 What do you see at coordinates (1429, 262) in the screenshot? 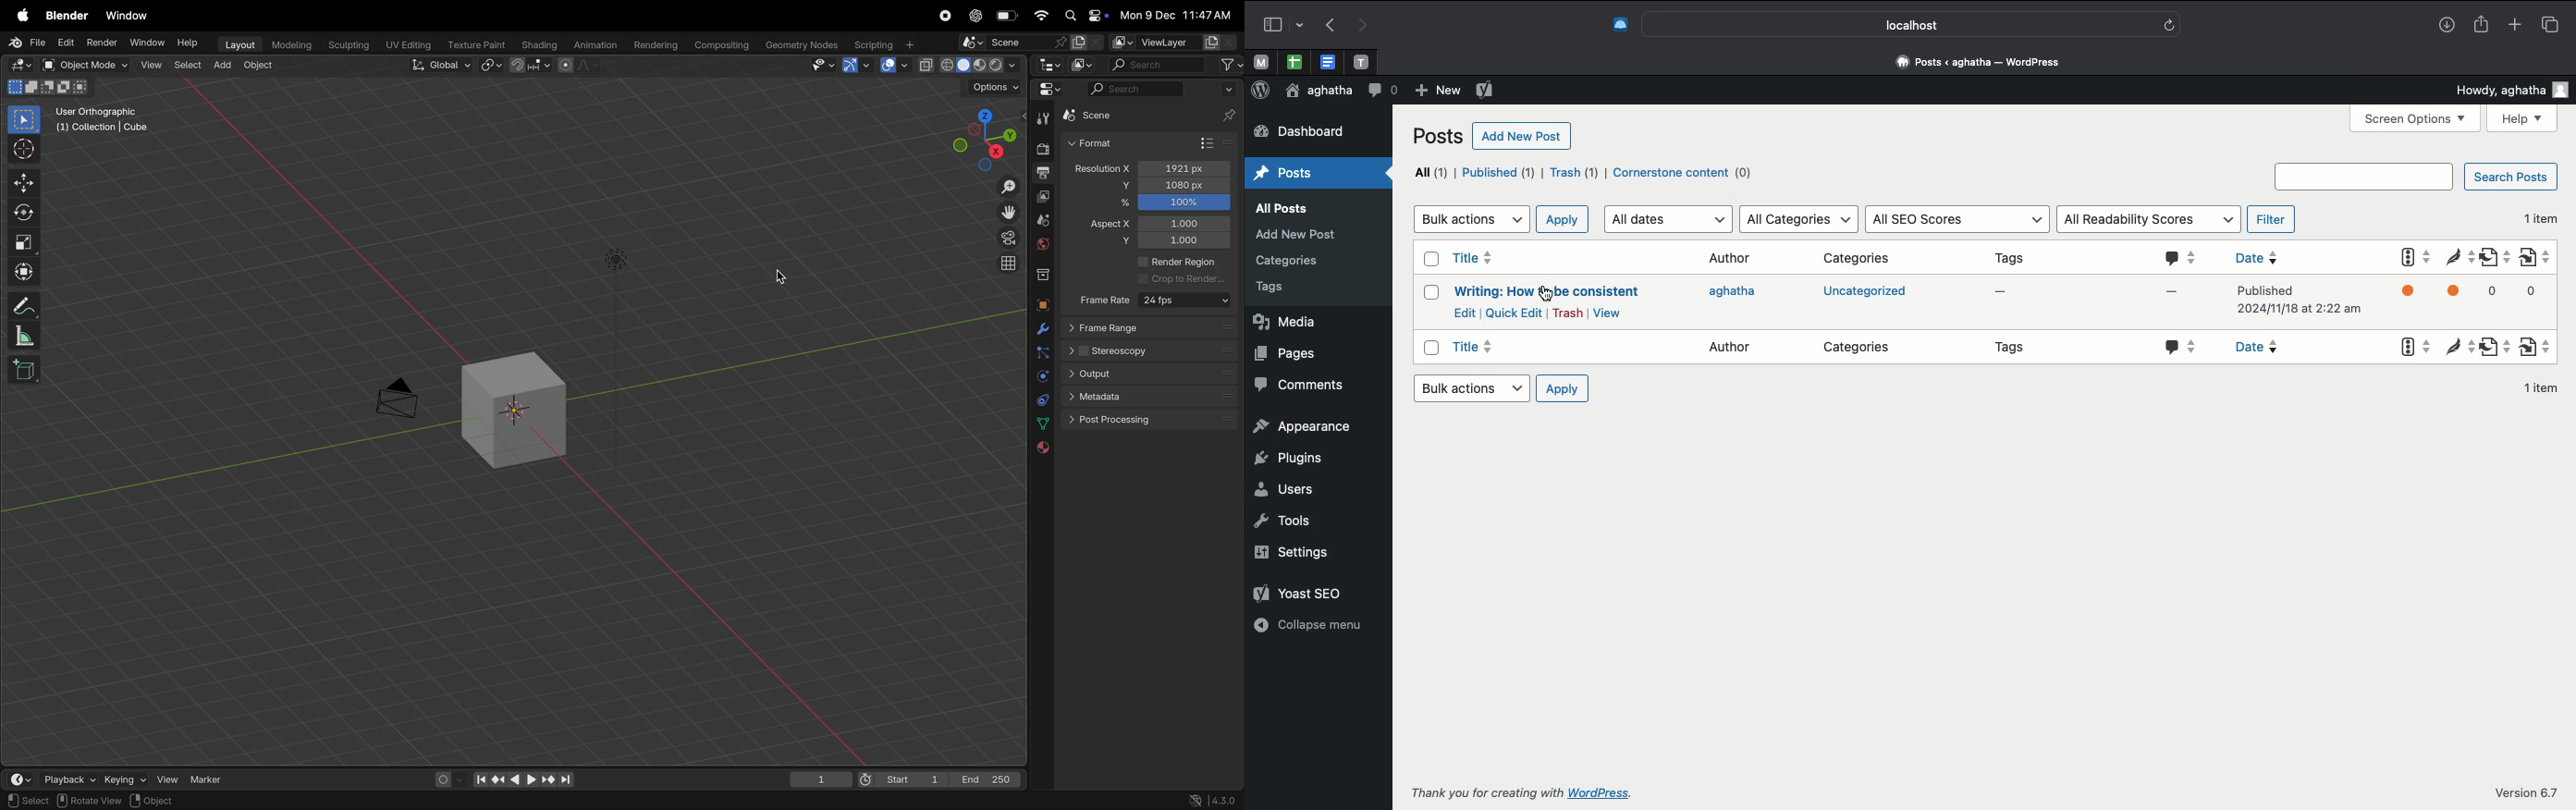
I see `Checkbox` at bounding box center [1429, 262].